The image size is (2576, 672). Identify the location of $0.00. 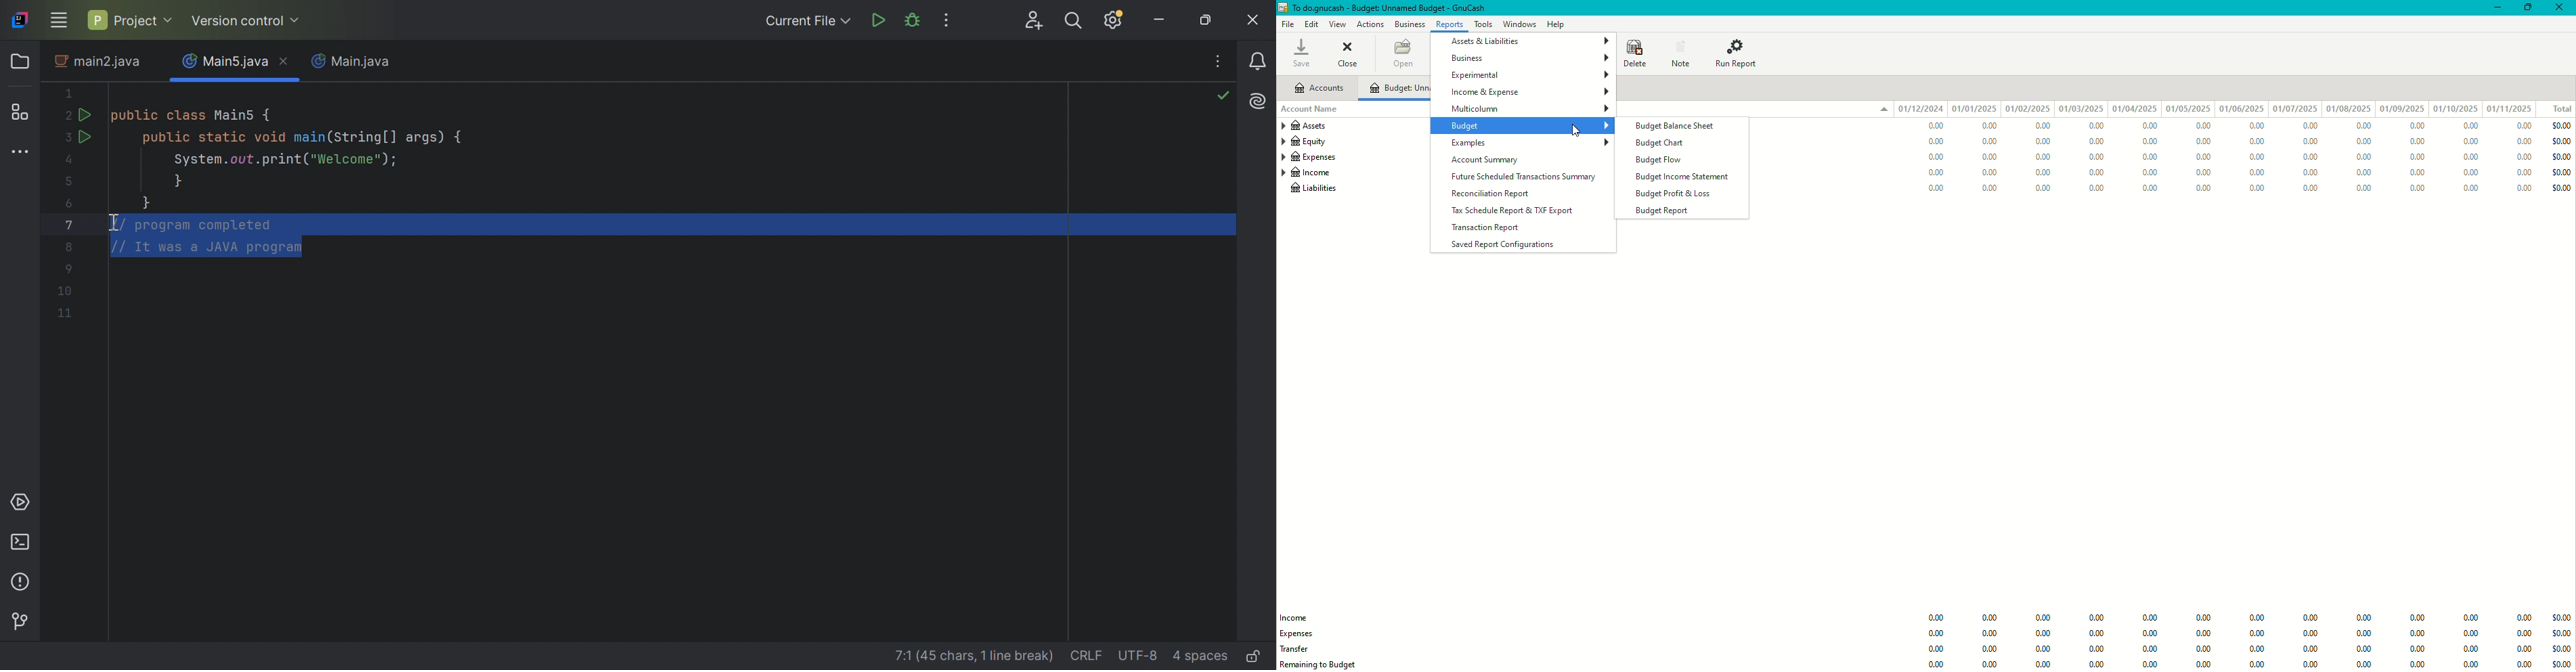
(2558, 650).